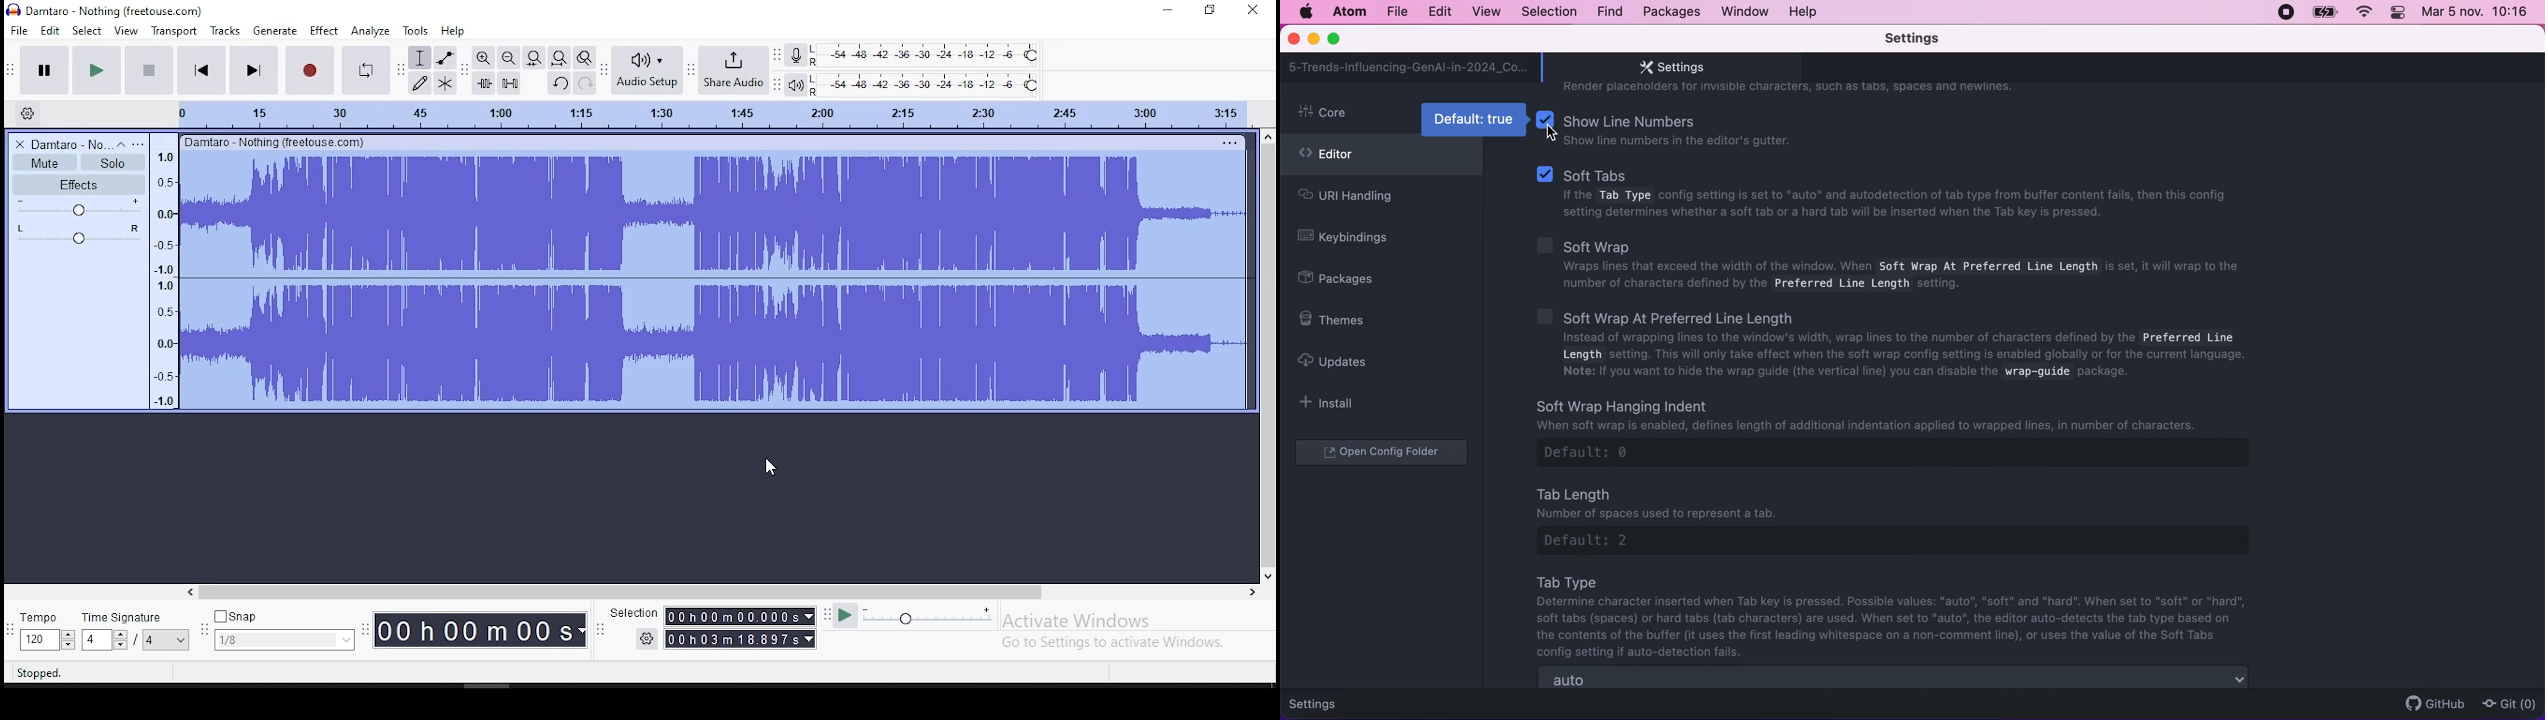 The height and width of the screenshot is (728, 2548). Describe the element at coordinates (794, 85) in the screenshot. I see `playback meter` at that location.